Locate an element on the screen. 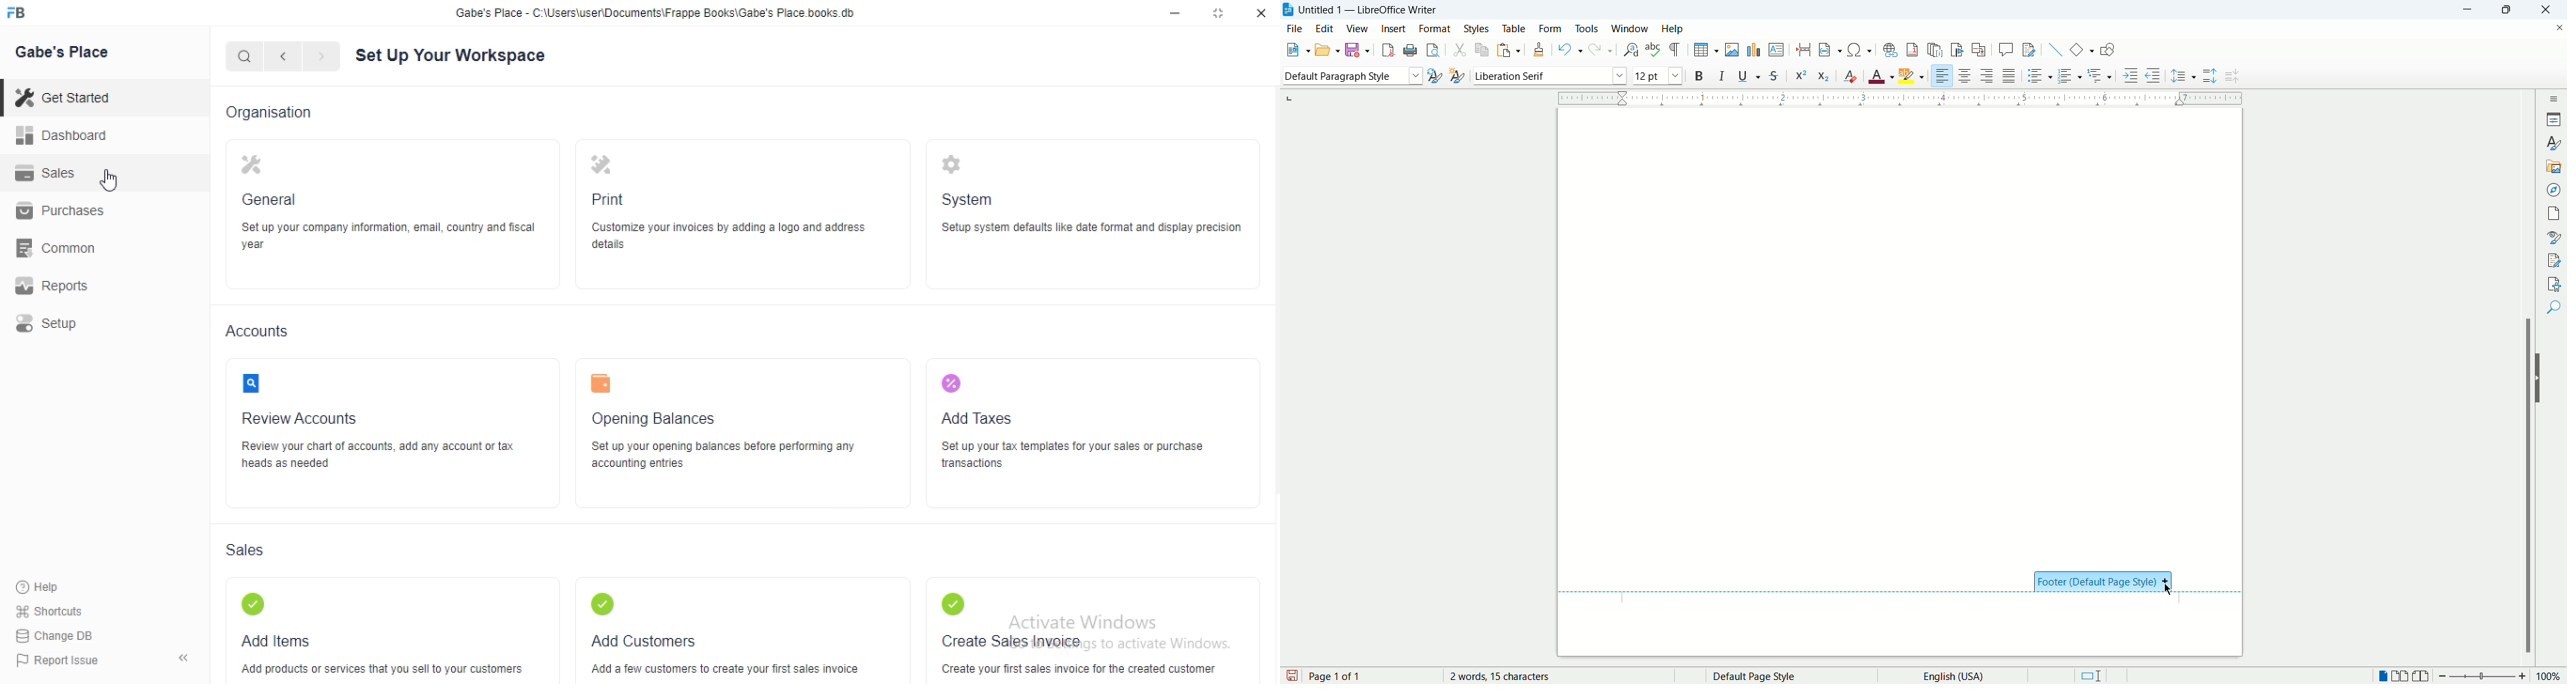 The height and width of the screenshot is (700, 2576). text highlighting is located at coordinates (1912, 76).